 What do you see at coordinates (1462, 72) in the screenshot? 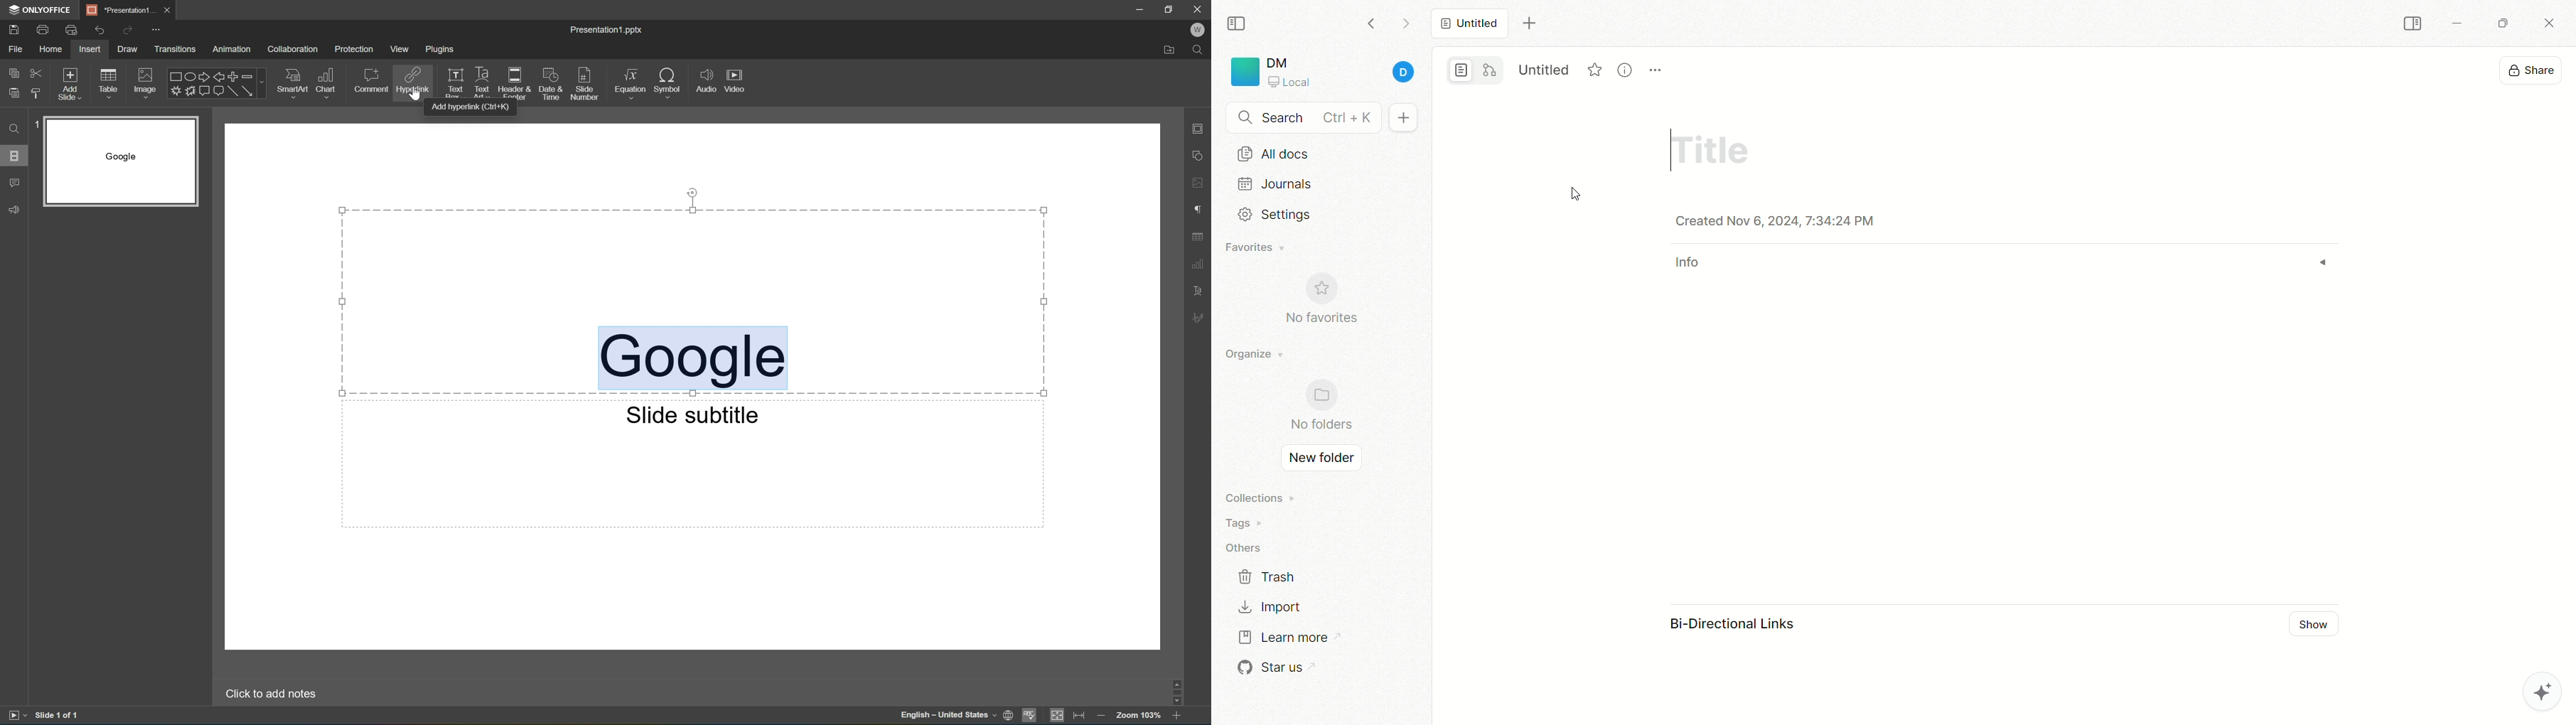
I see `page mode` at bounding box center [1462, 72].